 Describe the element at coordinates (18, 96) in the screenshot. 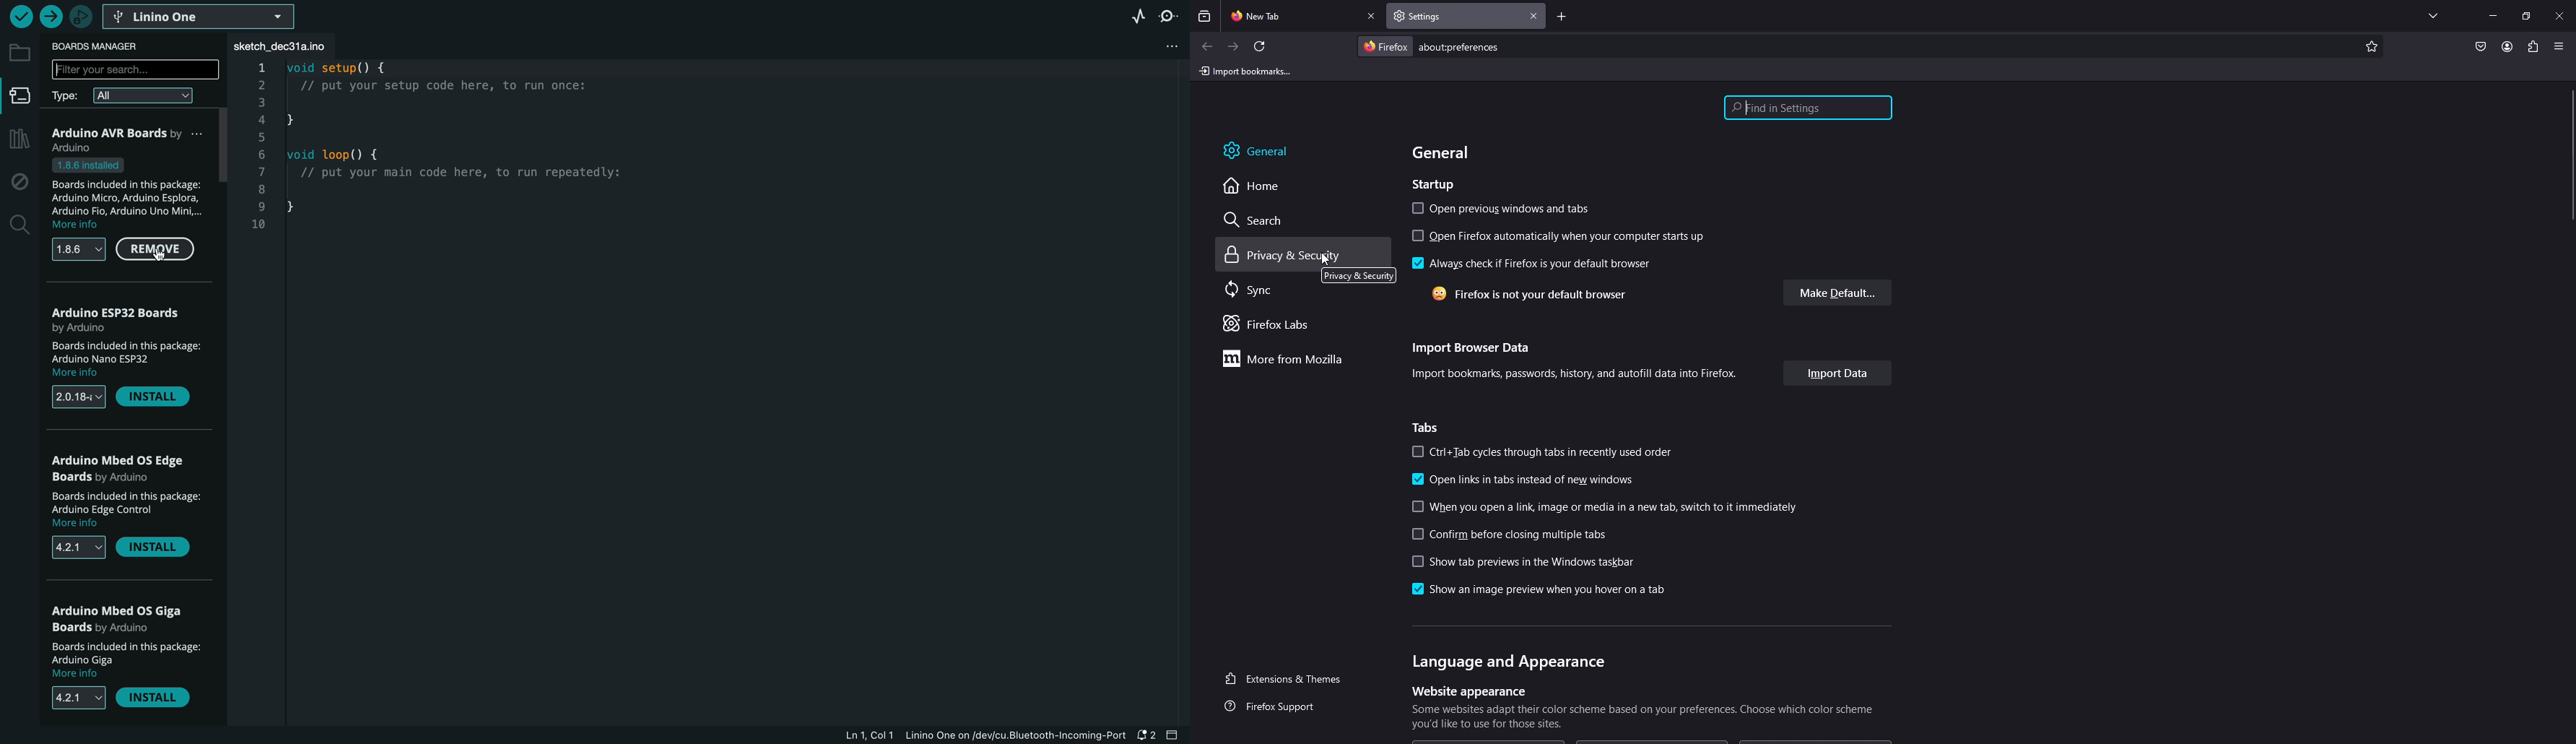

I see `board manager` at that location.